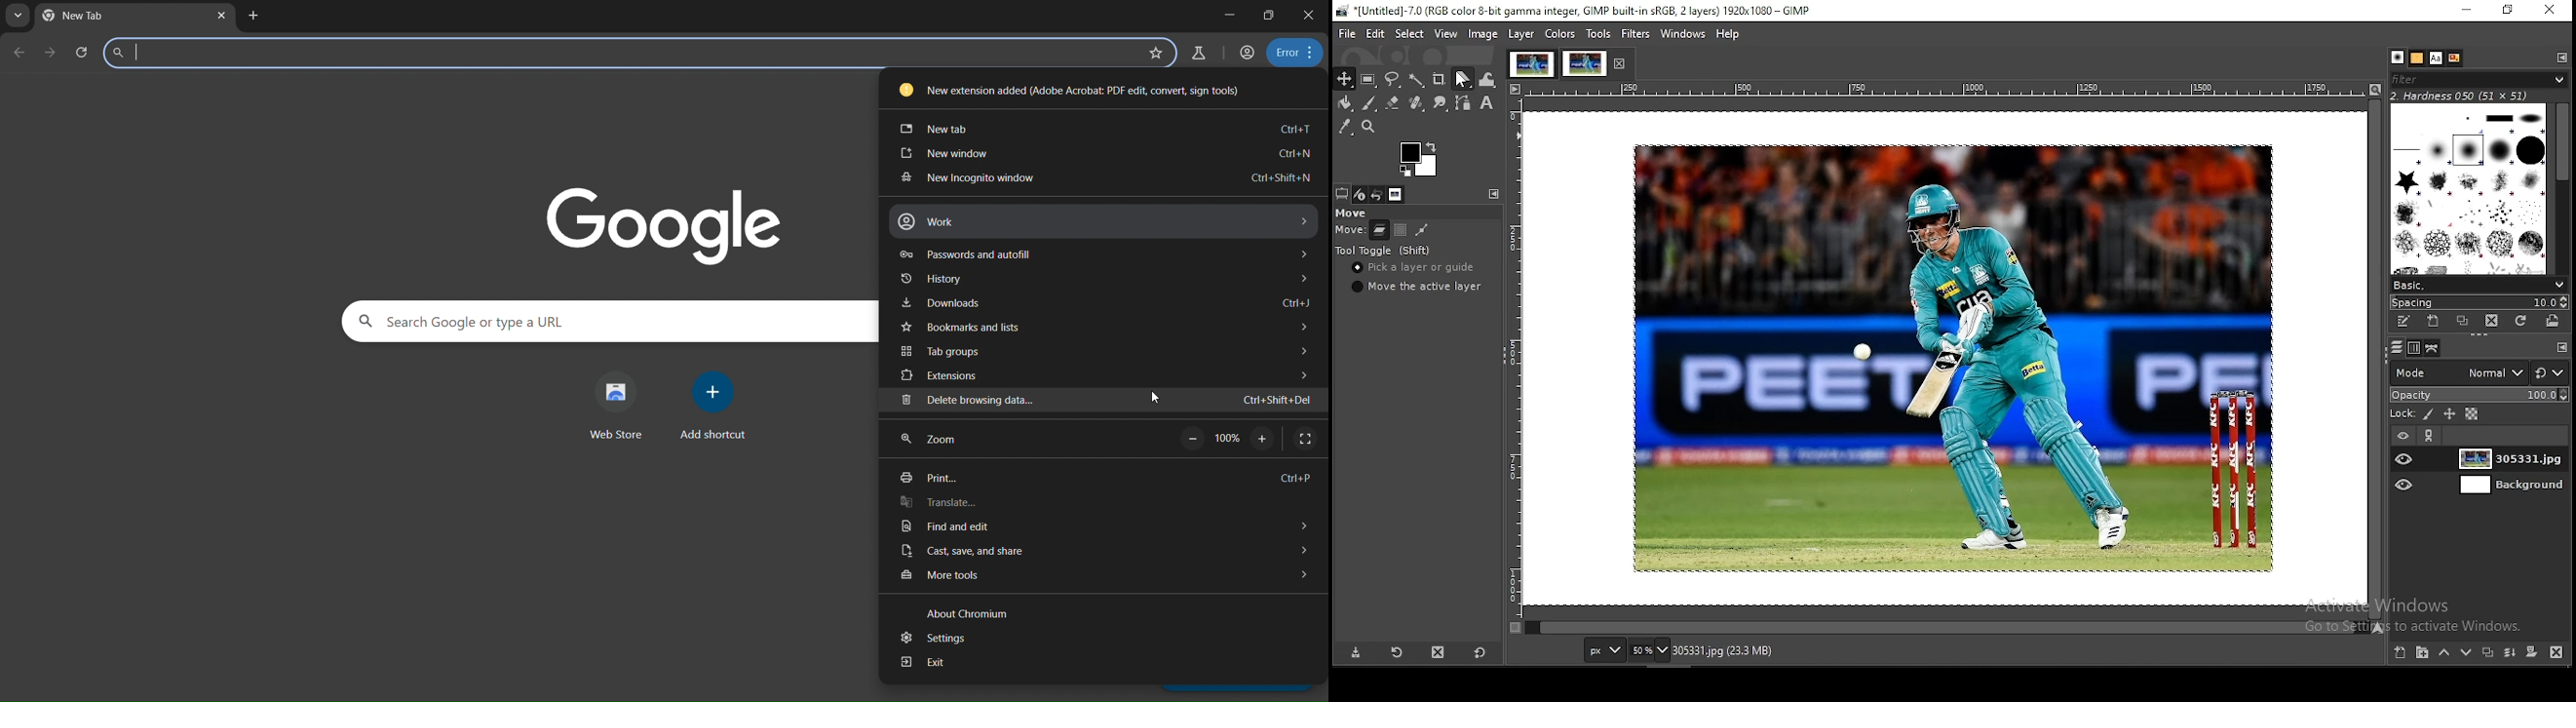 This screenshot has height=728, width=2576. Describe the element at coordinates (2552, 323) in the screenshot. I see `open brush as image` at that location.